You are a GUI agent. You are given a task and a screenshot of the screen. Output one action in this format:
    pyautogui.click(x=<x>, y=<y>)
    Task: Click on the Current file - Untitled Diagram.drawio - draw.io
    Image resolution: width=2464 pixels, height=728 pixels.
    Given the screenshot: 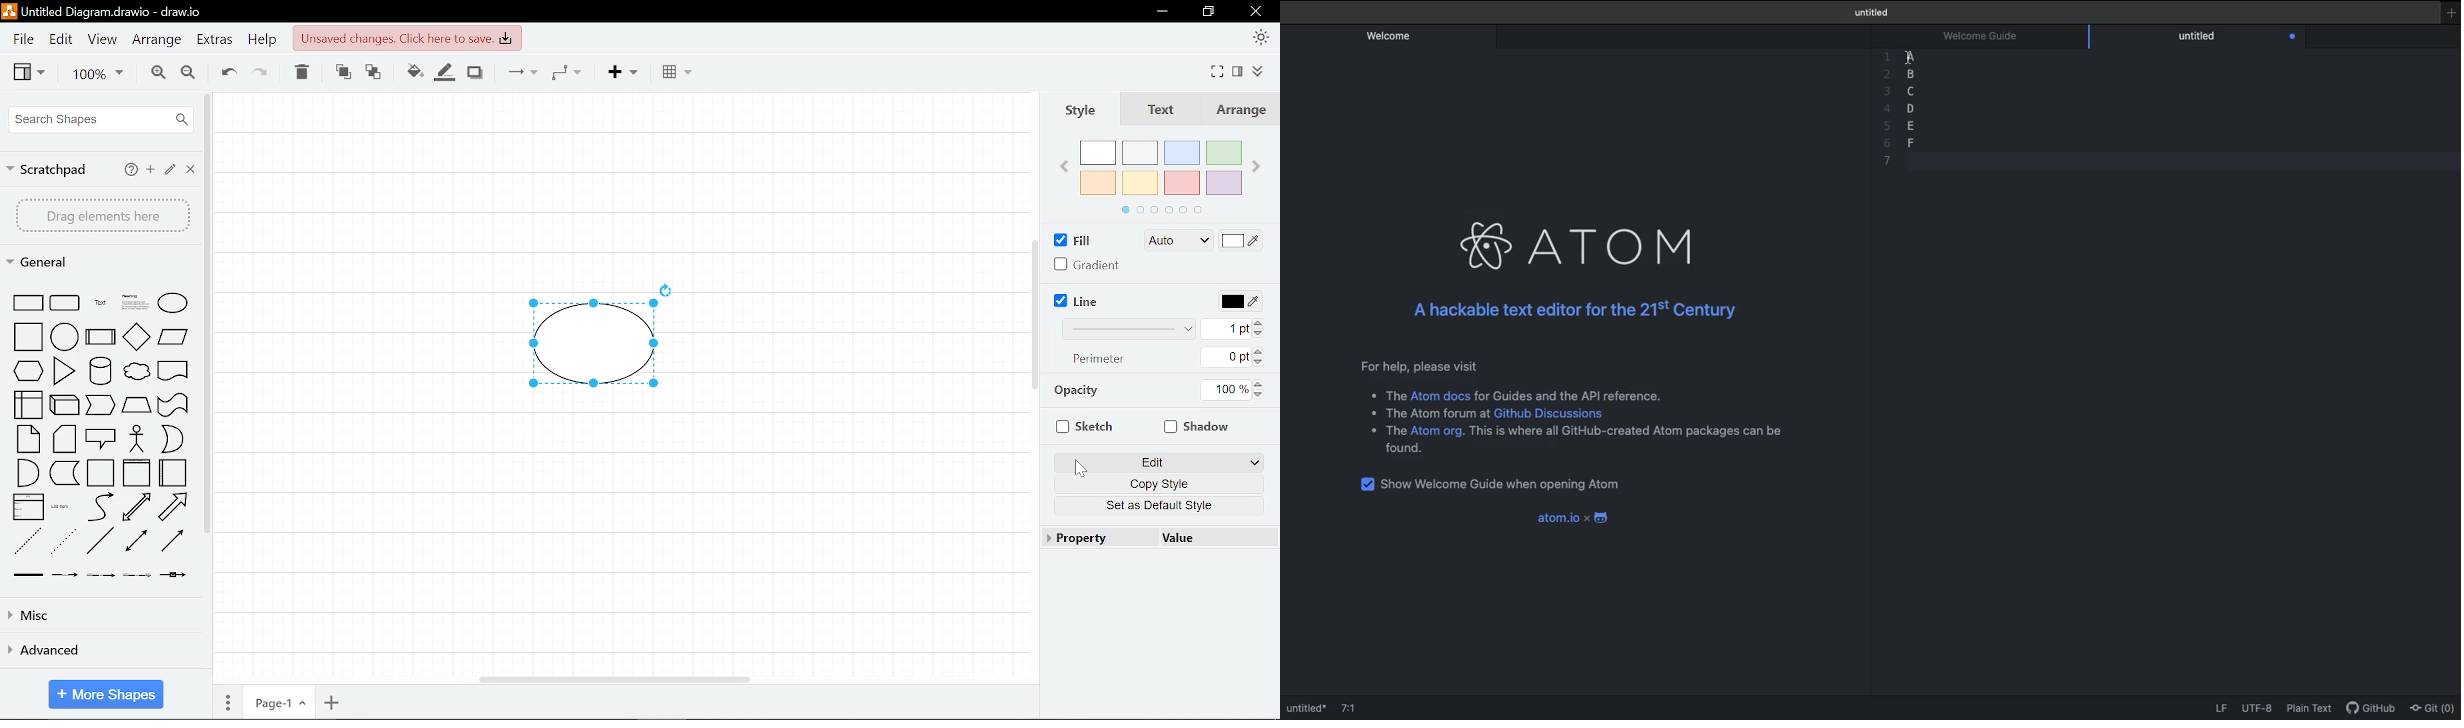 What is the action you would take?
    pyautogui.click(x=109, y=11)
    